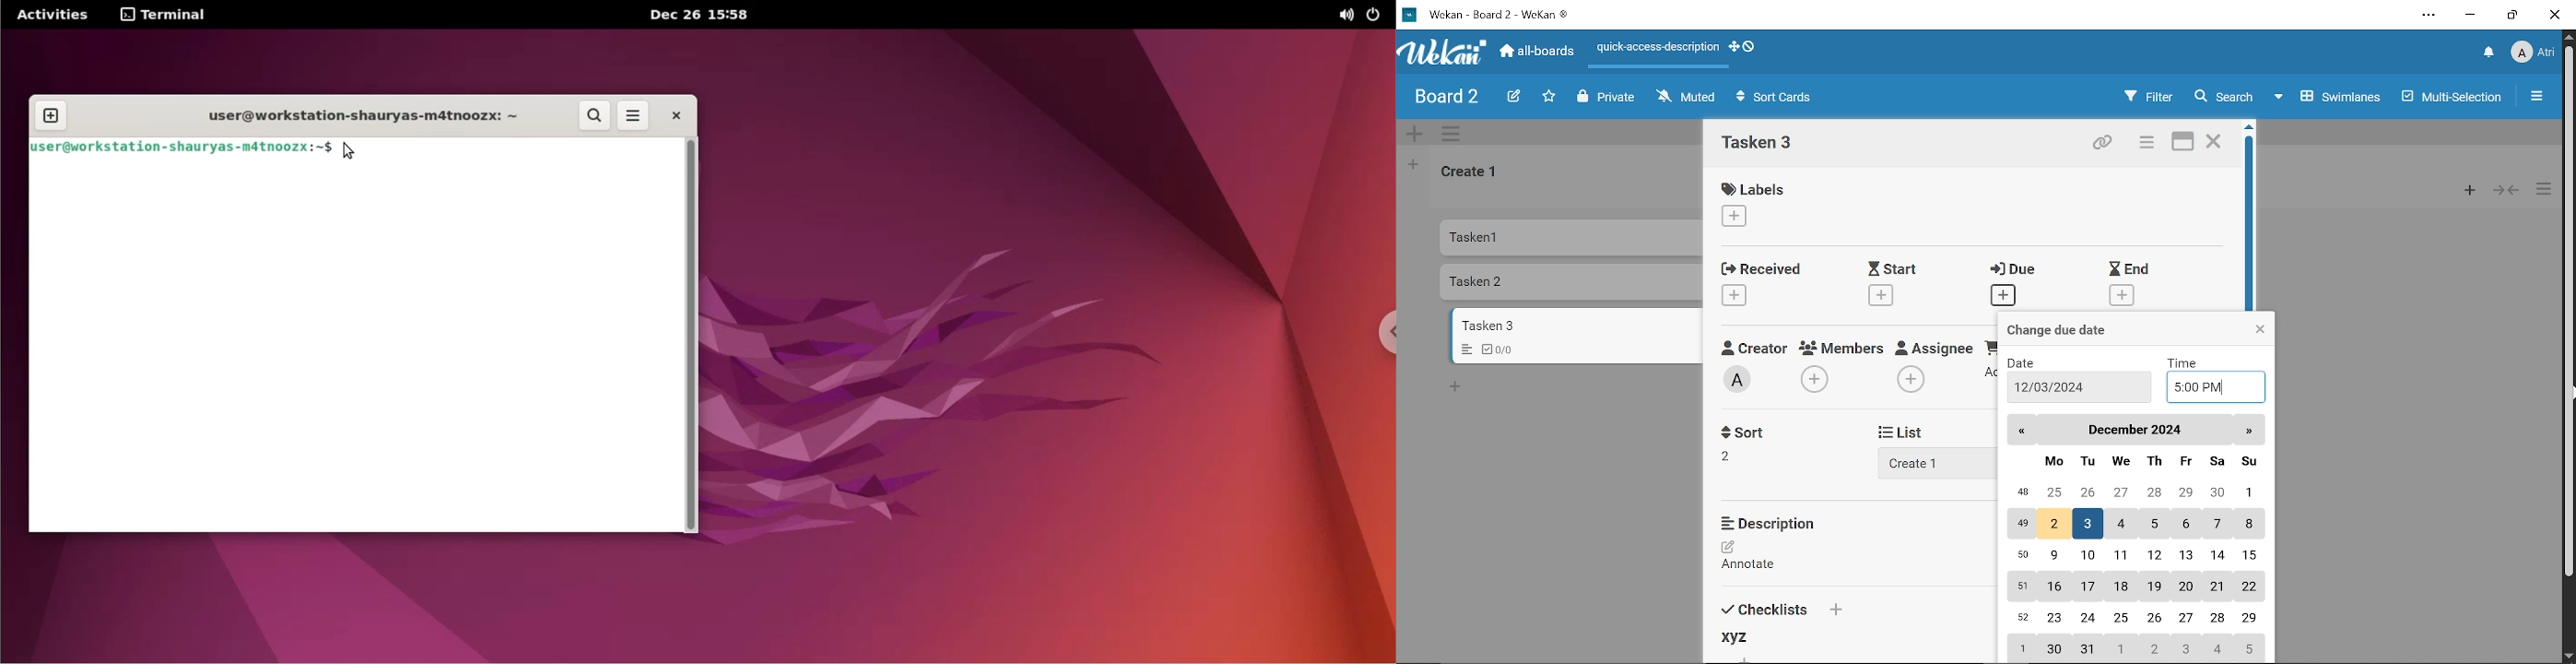 This screenshot has width=2576, height=672. Describe the element at coordinates (1923, 462) in the screenshot. I see `Add list` at that location.